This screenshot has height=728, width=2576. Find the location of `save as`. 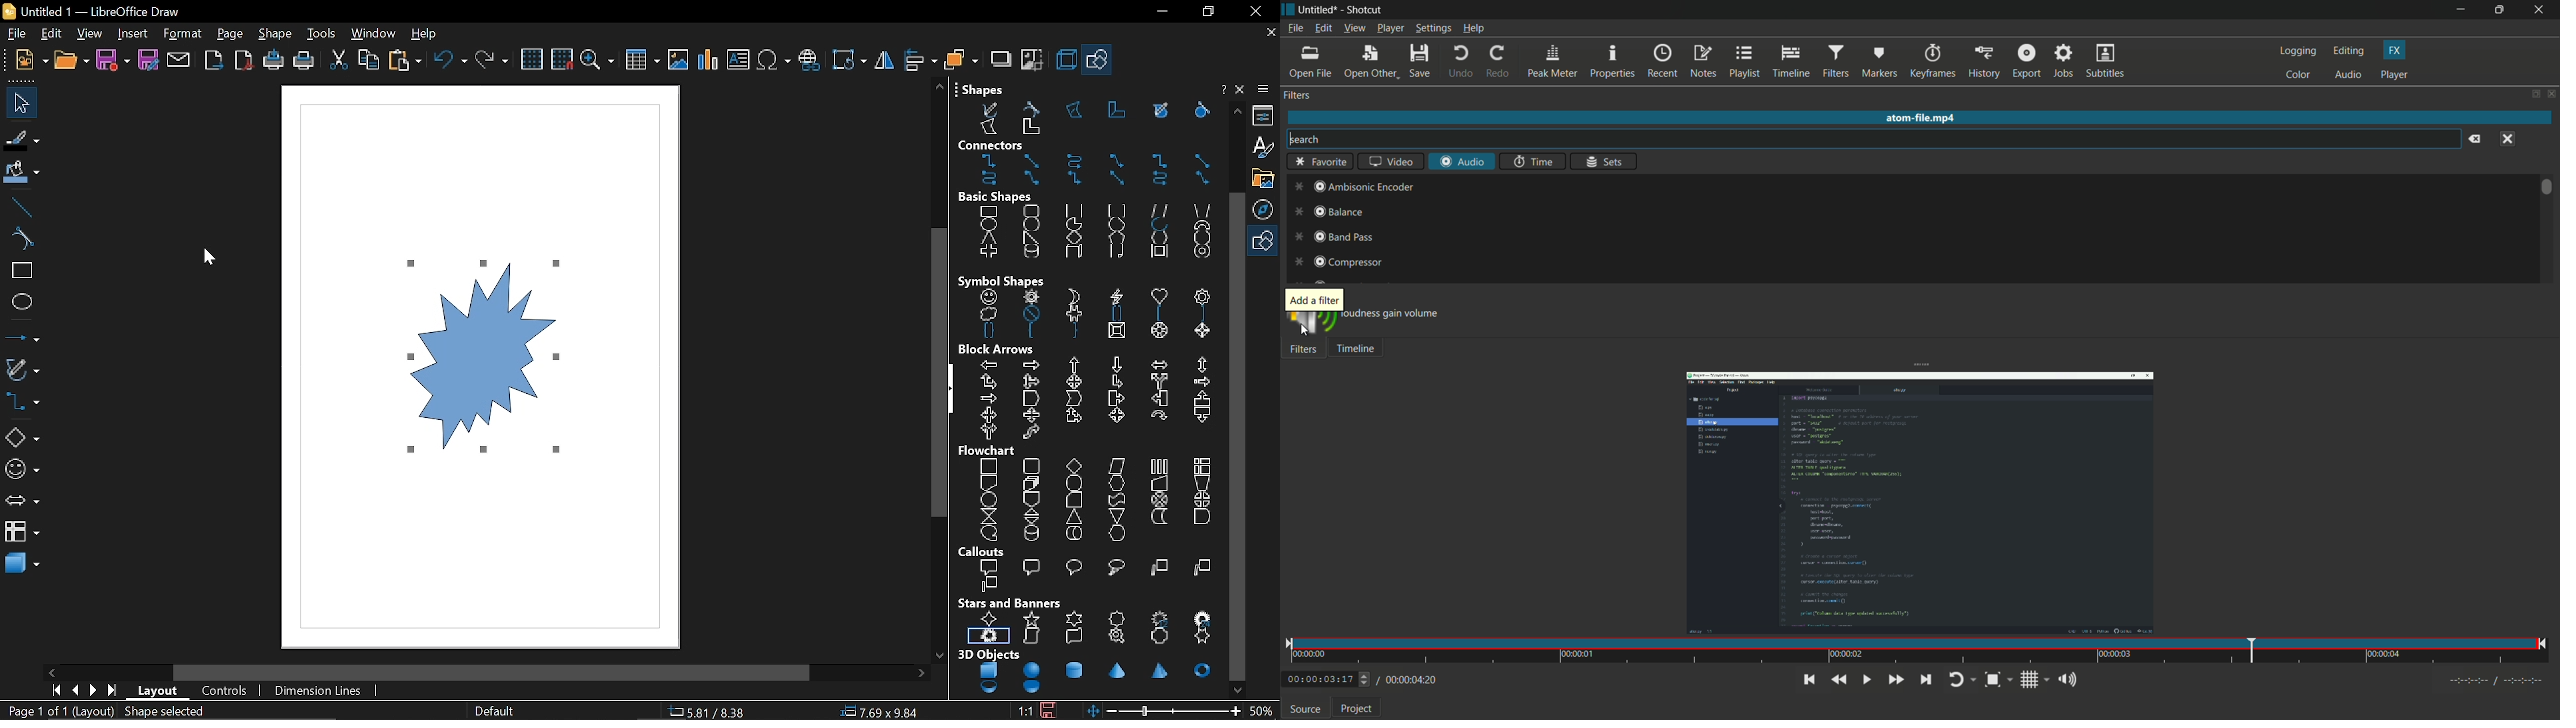

save as is located at coordinates (148, 60).